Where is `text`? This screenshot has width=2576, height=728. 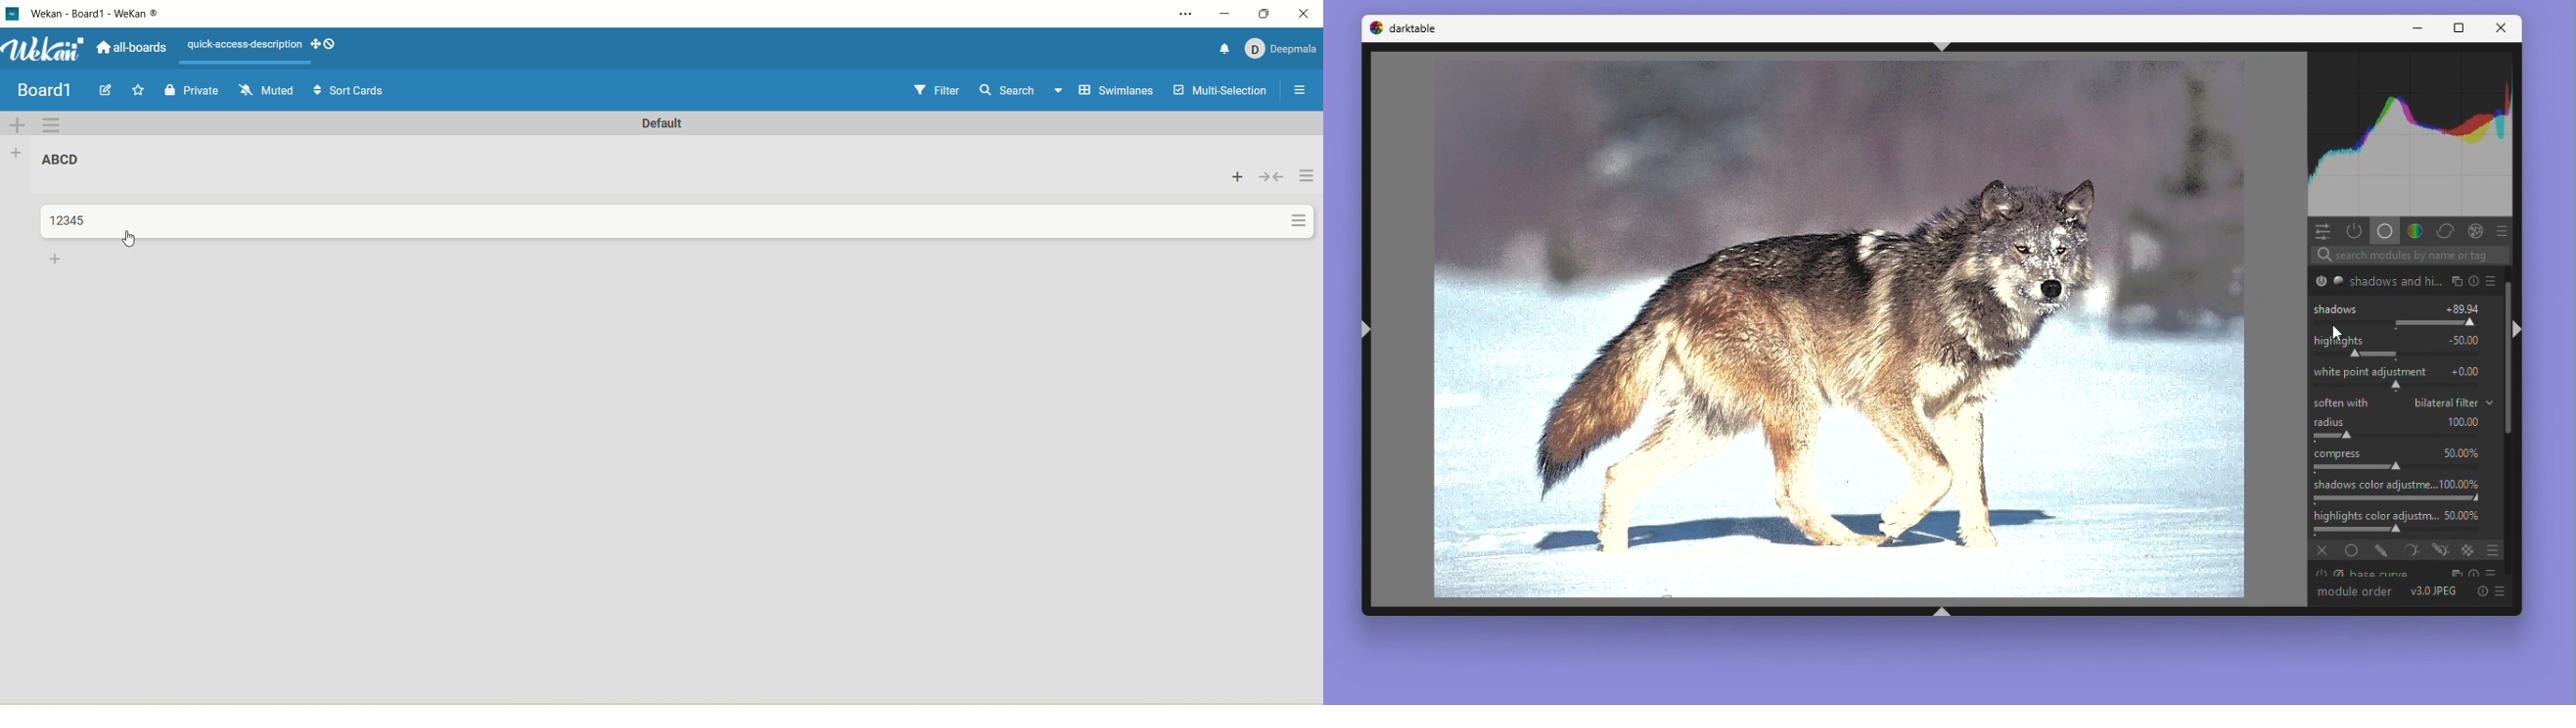
text is located at coordinates (245, 45).